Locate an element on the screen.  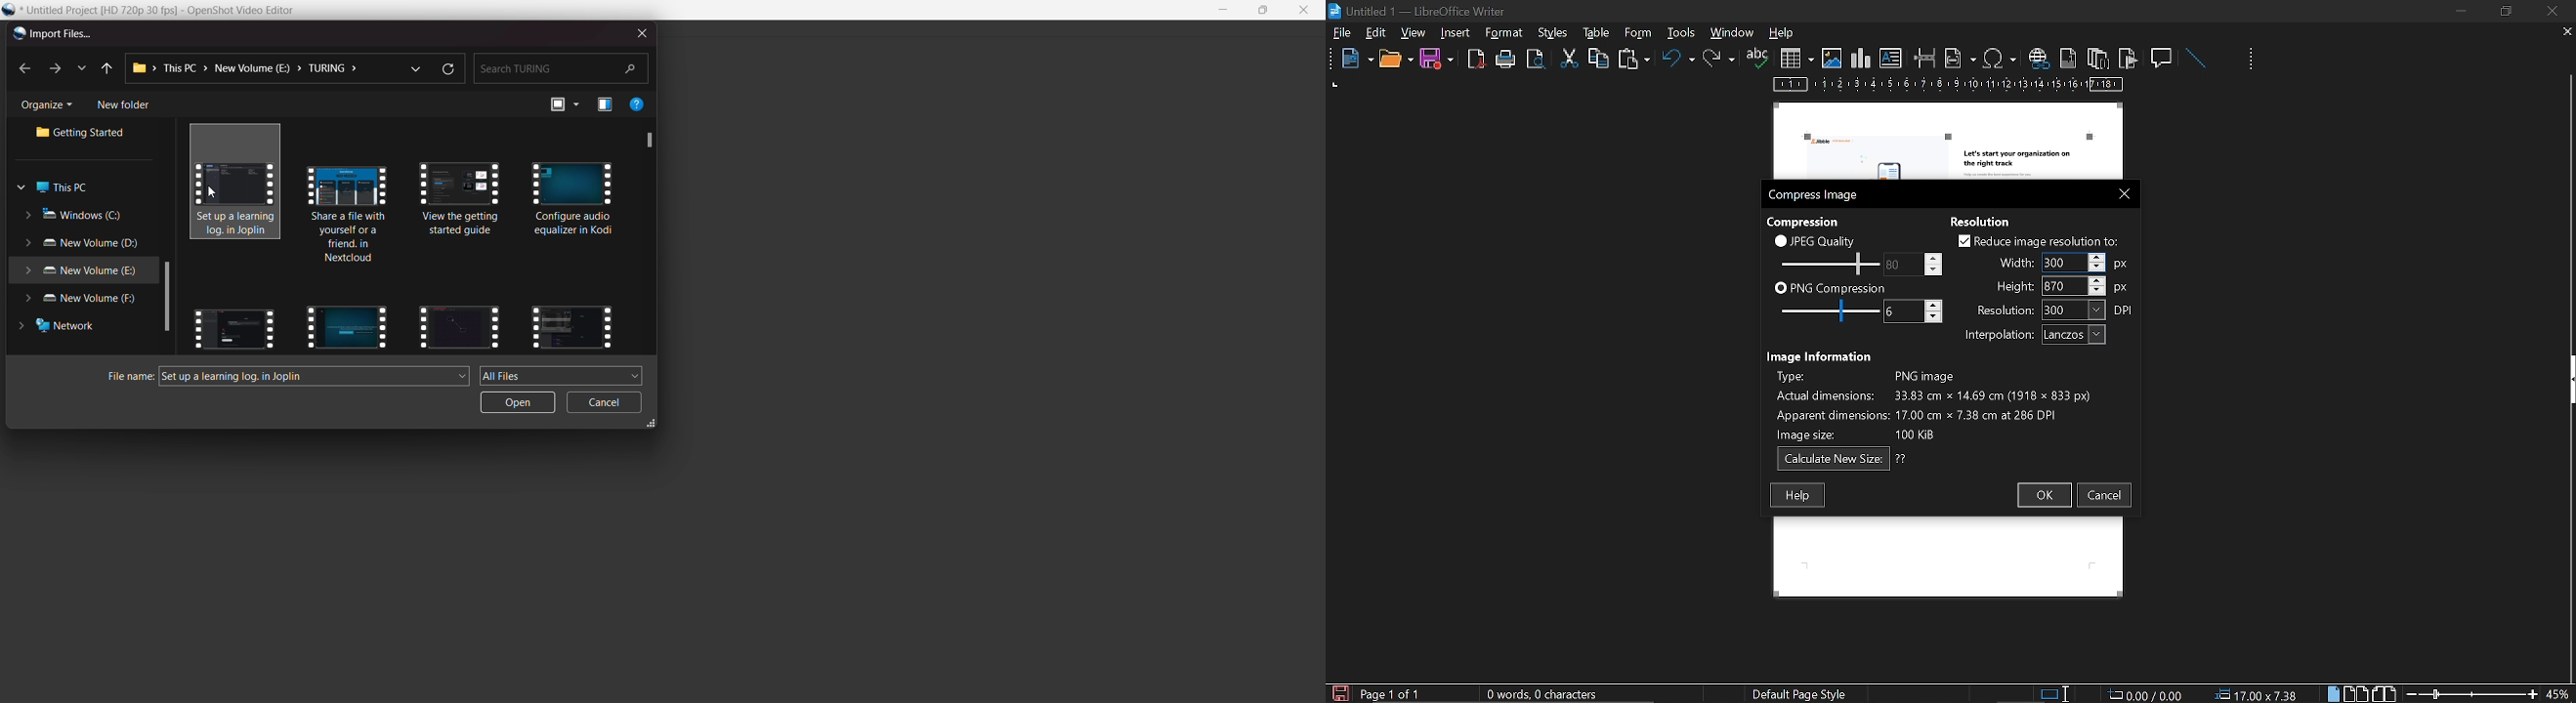
refresh is located at coordinates (447, 70).